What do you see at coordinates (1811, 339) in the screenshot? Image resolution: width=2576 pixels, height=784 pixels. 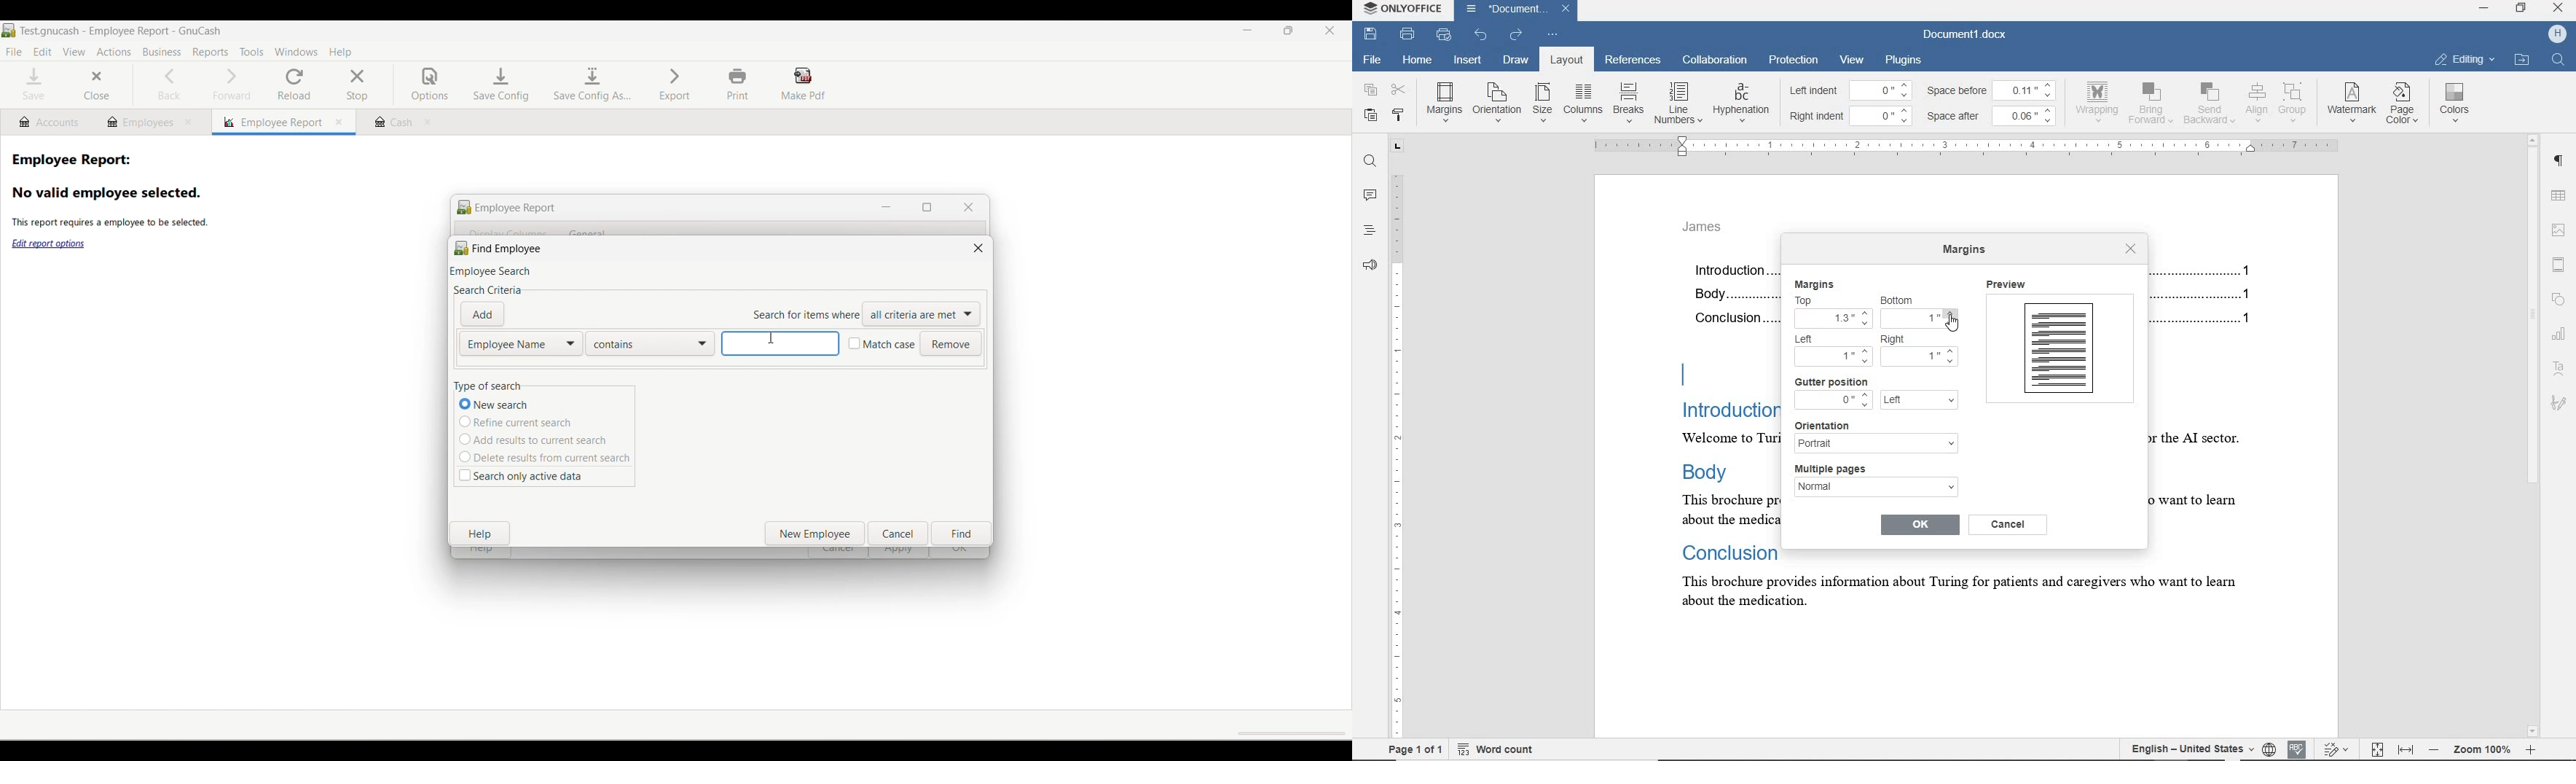 I see `Left` at bounding box center [1811, 339].